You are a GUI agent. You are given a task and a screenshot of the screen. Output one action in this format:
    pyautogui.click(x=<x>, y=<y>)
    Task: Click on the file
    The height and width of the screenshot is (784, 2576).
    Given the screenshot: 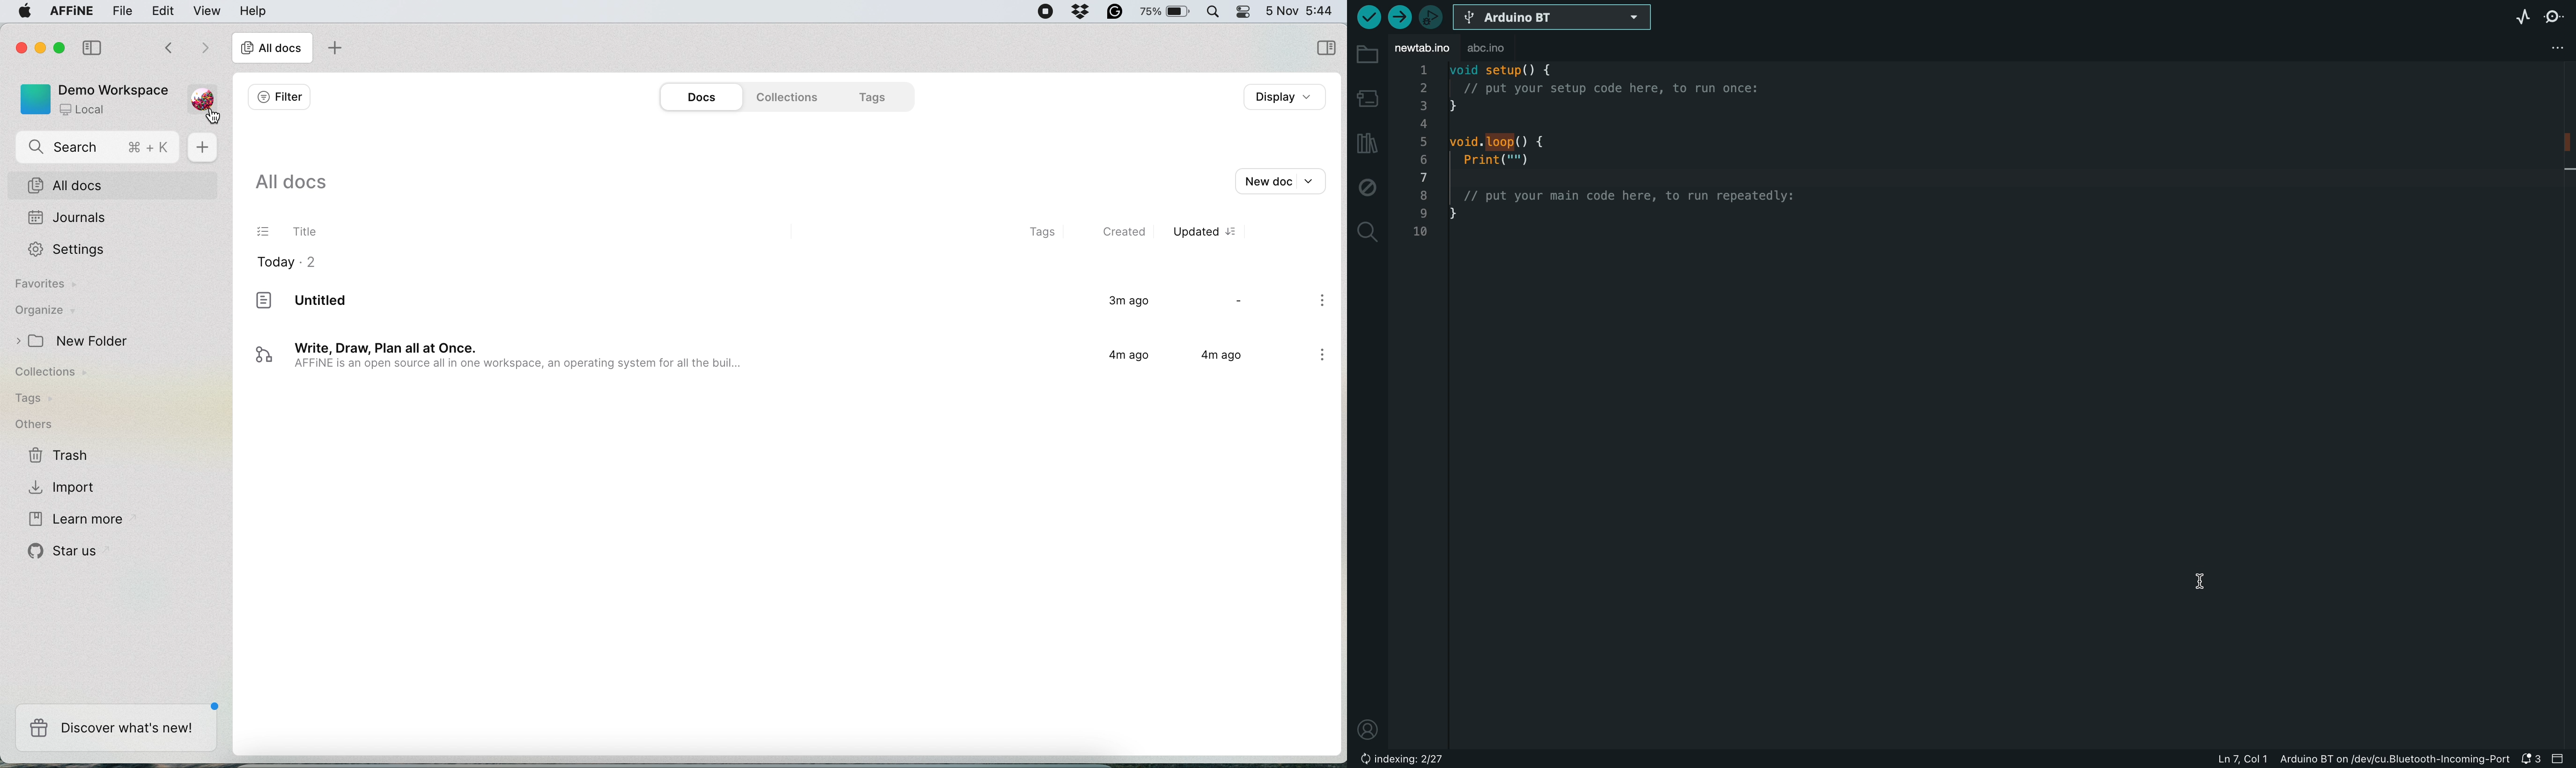 What is the action you would take?
    pyautogui.click(x=123, y=11)
    